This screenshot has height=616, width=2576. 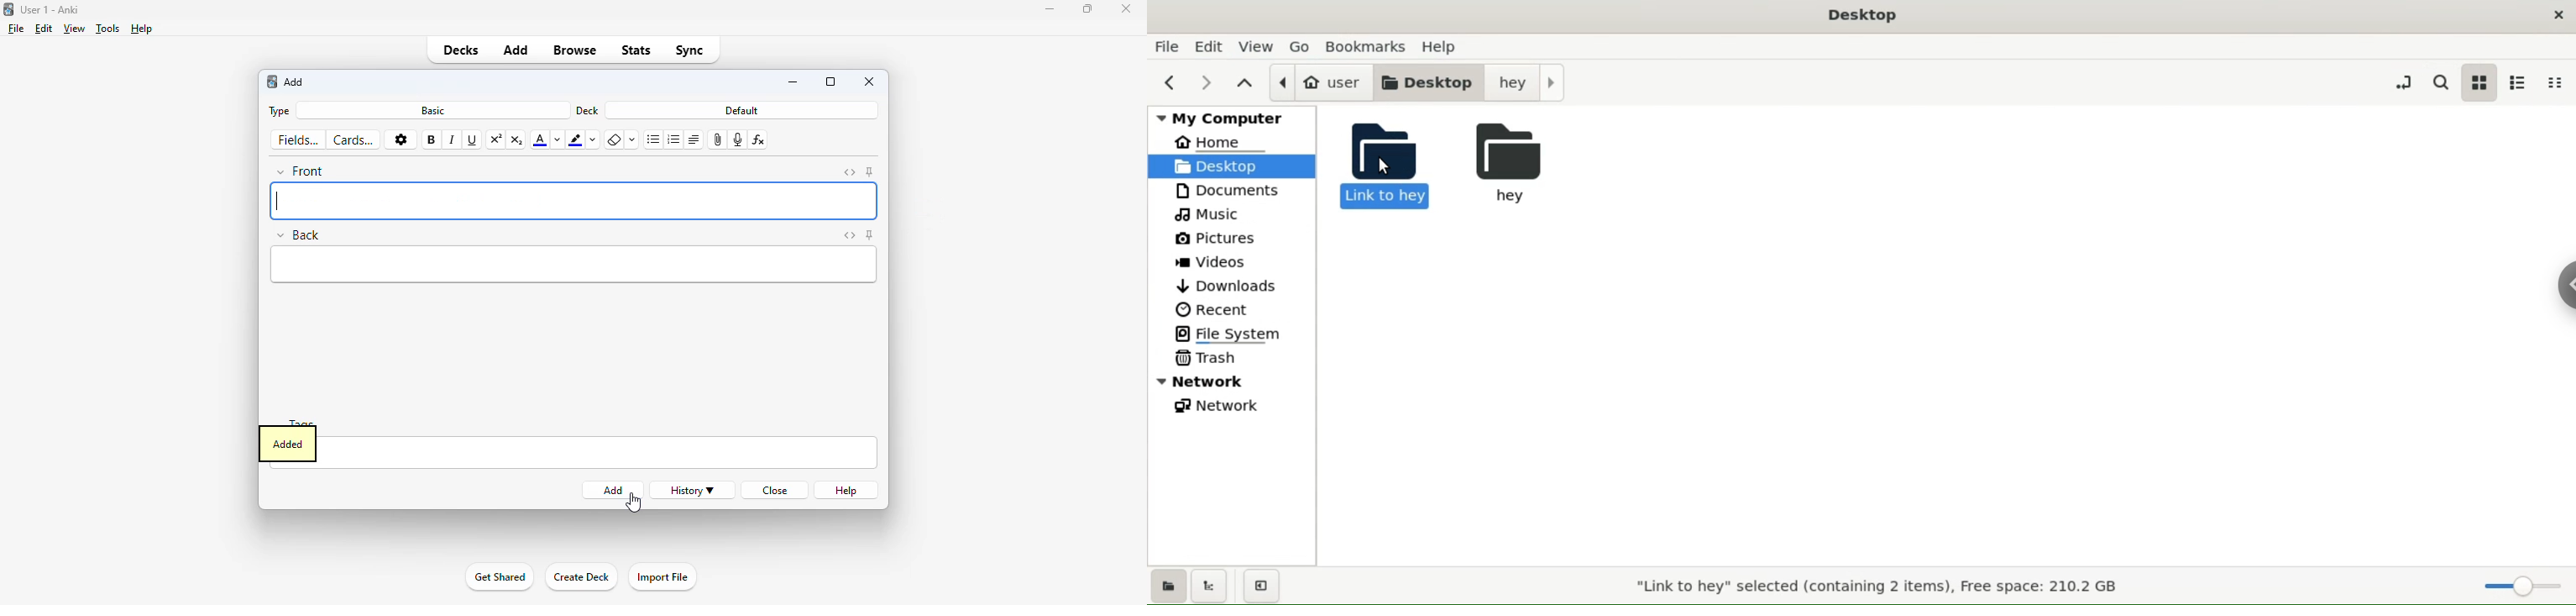 What do you see at coordinates (496, 140) in the screenshot?
I see `superscript` at bounding box center [496, 140].